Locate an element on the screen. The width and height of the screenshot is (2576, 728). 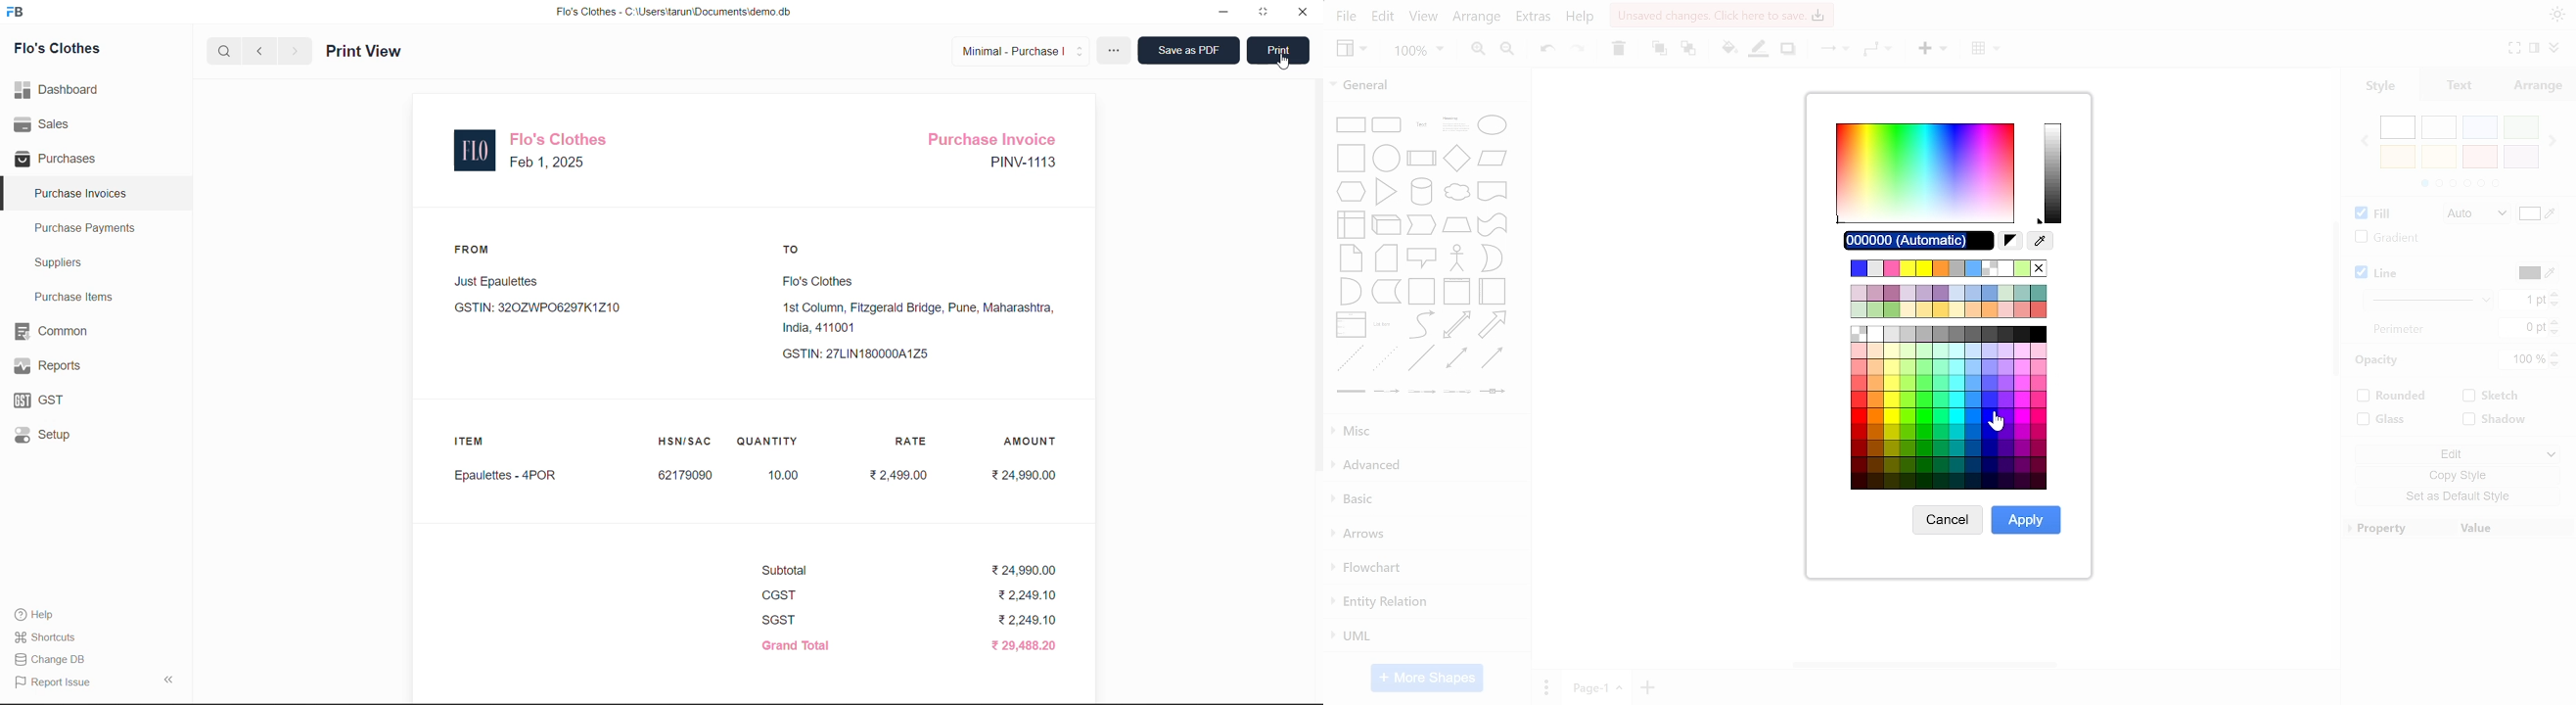
Current Color code is located at coordinates (1919, 241).